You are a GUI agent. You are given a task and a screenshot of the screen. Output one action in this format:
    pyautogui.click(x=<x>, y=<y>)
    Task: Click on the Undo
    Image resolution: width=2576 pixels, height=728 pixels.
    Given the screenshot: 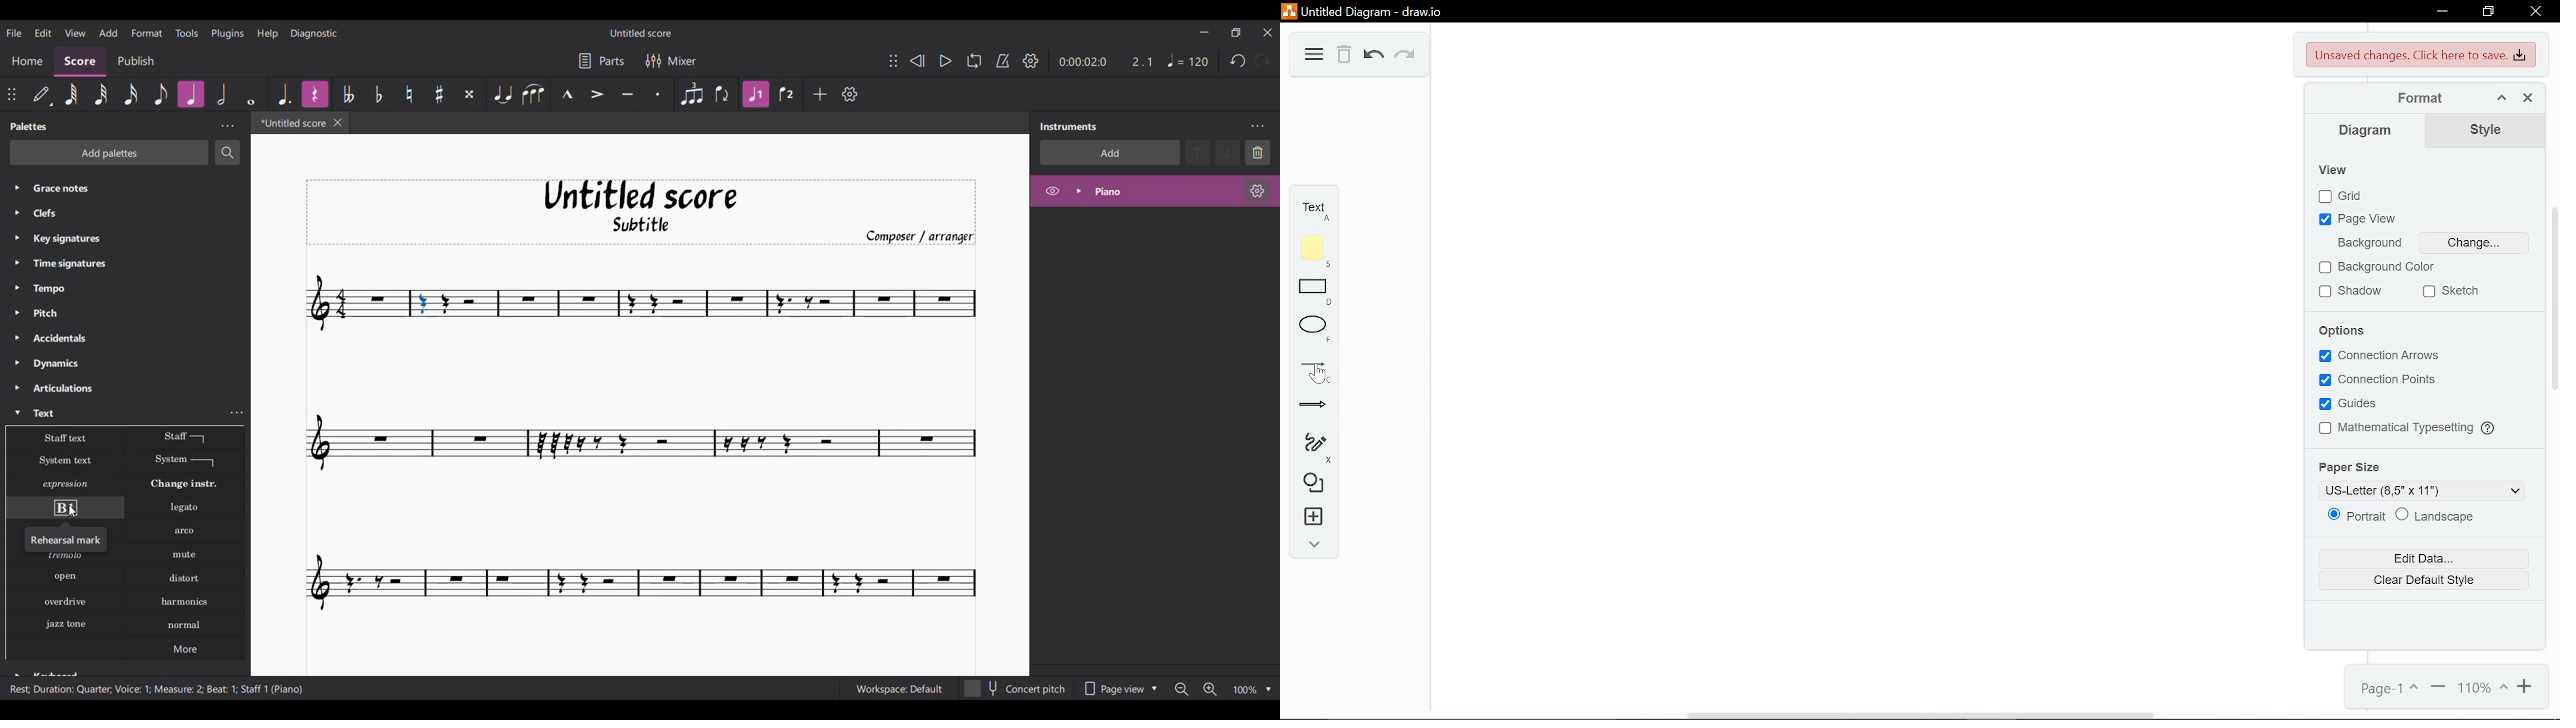 What is the action you would take?
    pyautogui.click(x=1237, y=61)
    